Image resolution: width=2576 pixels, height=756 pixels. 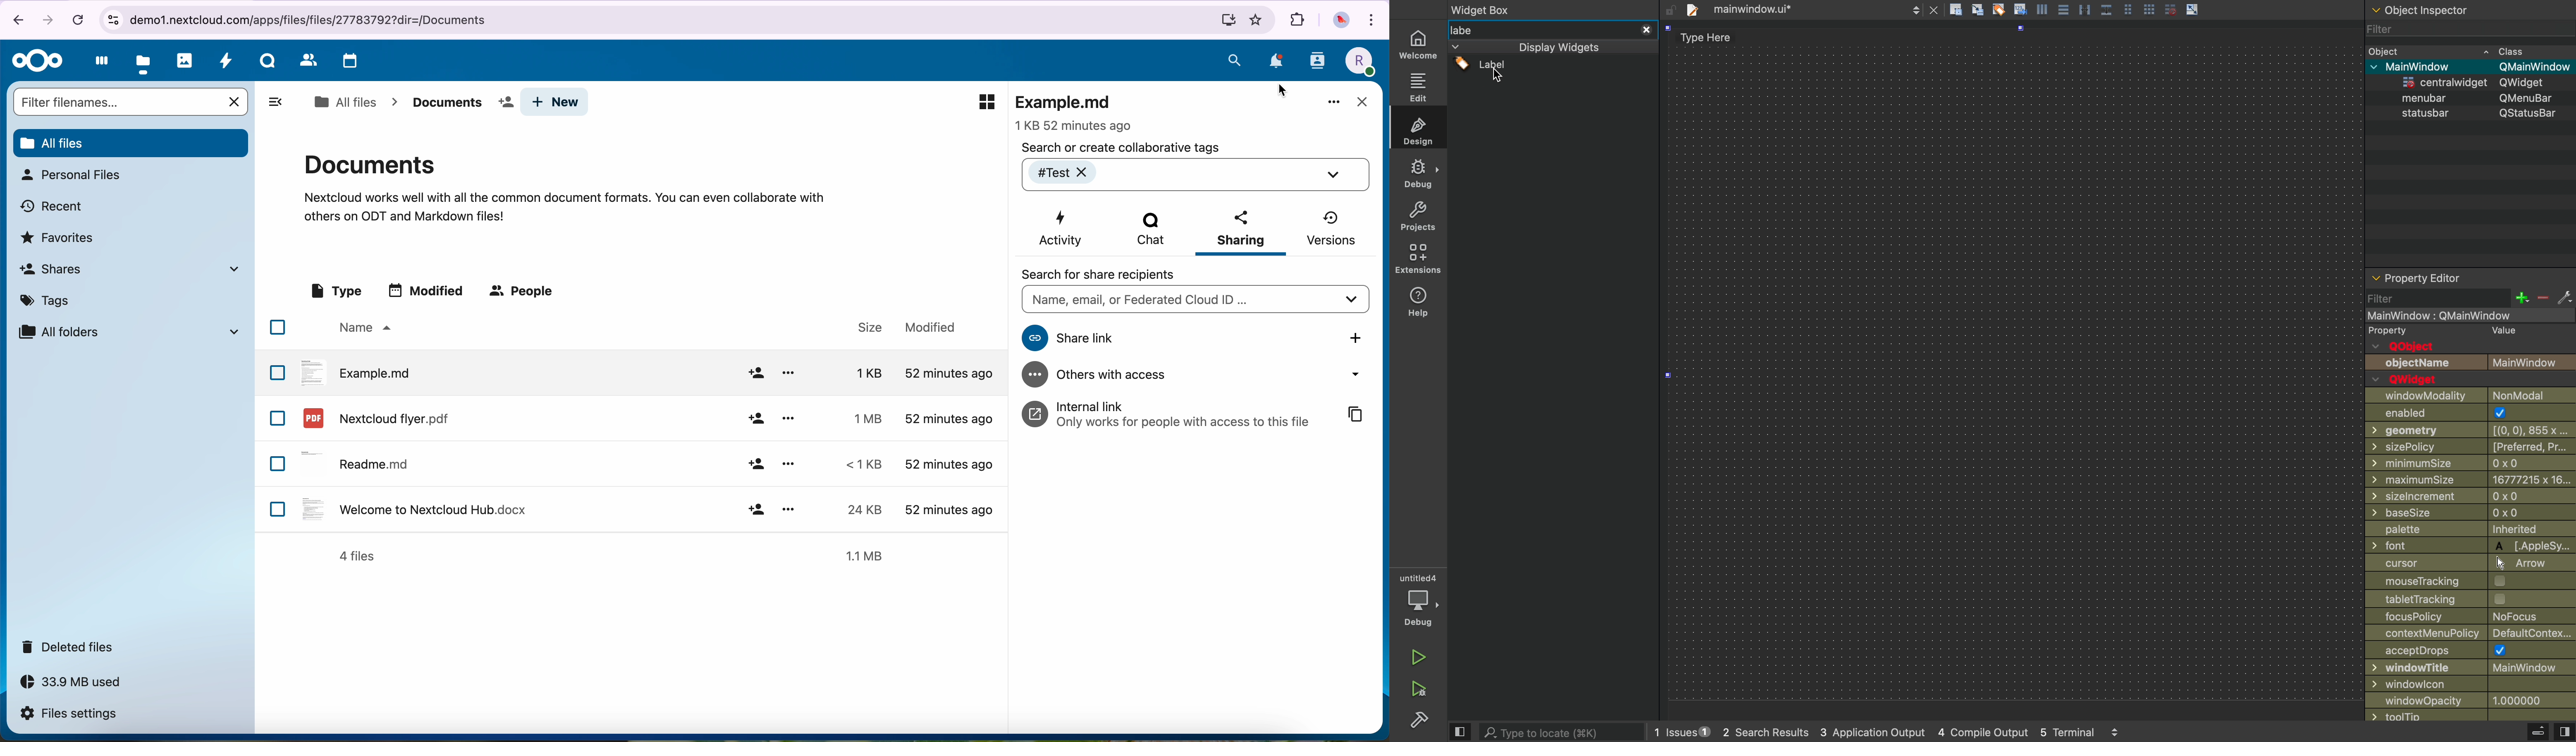 I want to click on talk, so click(x=266, y=63).